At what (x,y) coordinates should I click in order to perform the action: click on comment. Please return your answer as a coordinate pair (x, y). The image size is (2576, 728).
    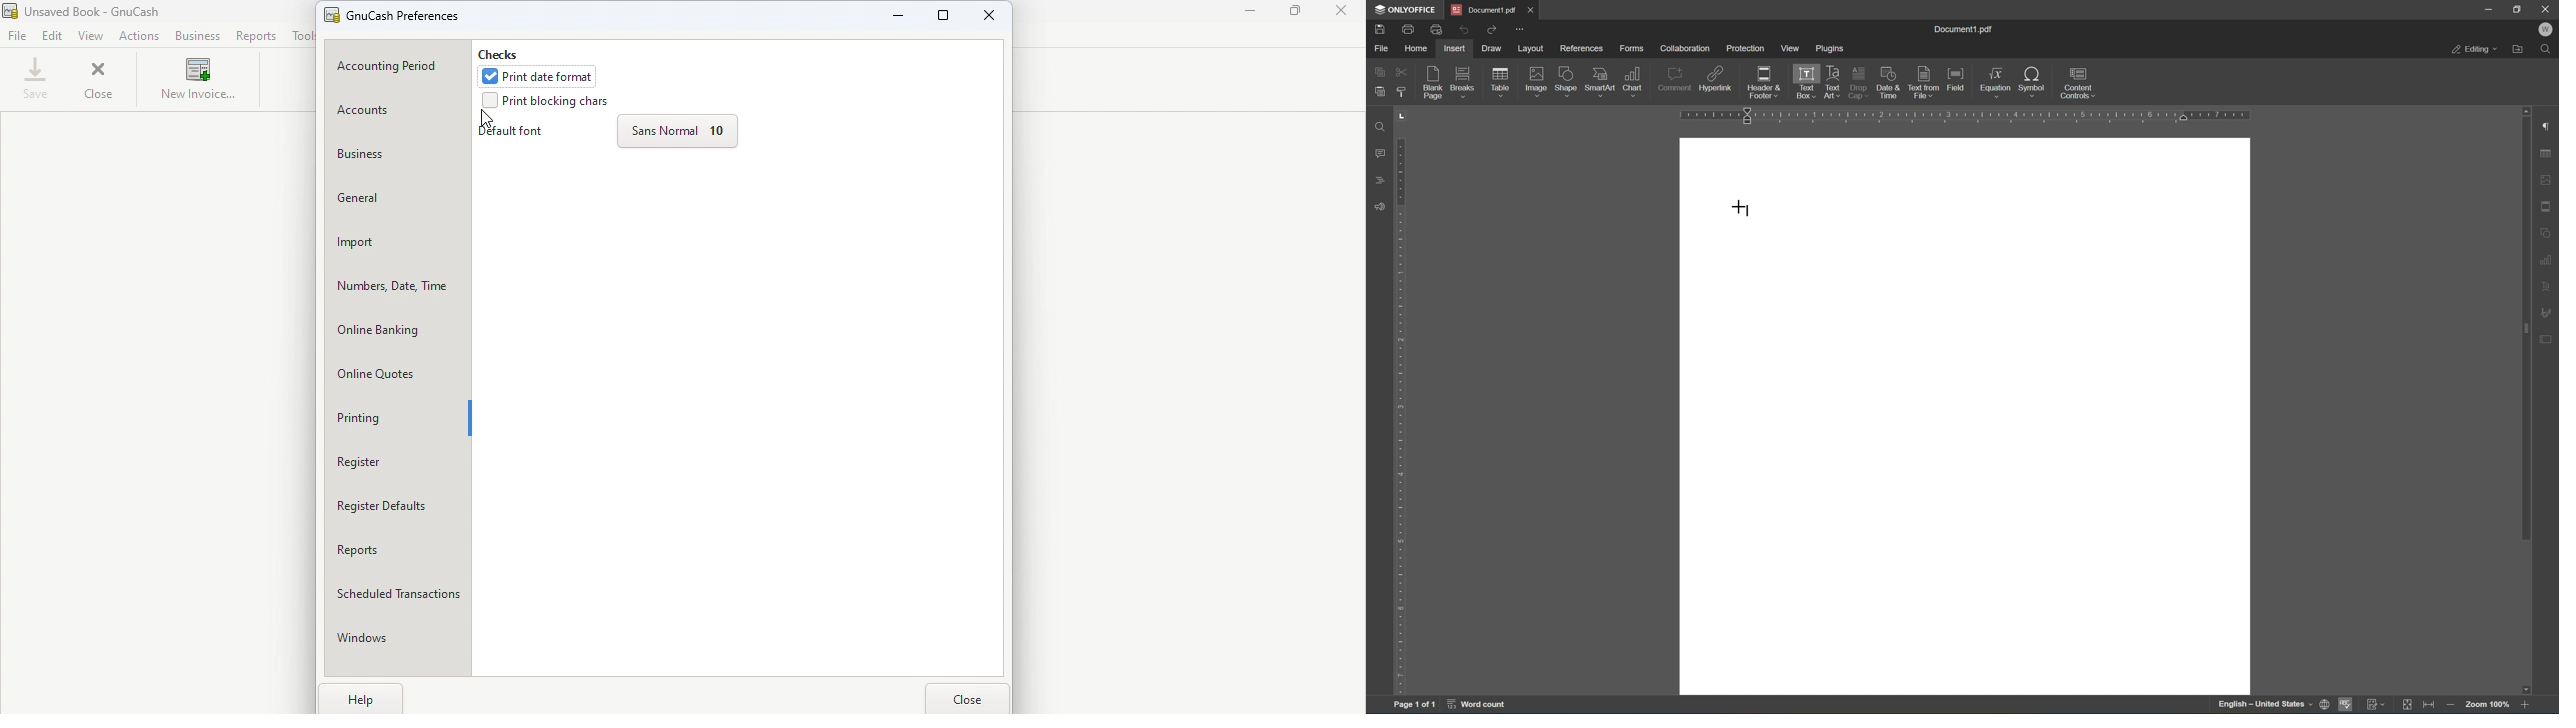
    Looking at the image, I should click on (1674, 82).